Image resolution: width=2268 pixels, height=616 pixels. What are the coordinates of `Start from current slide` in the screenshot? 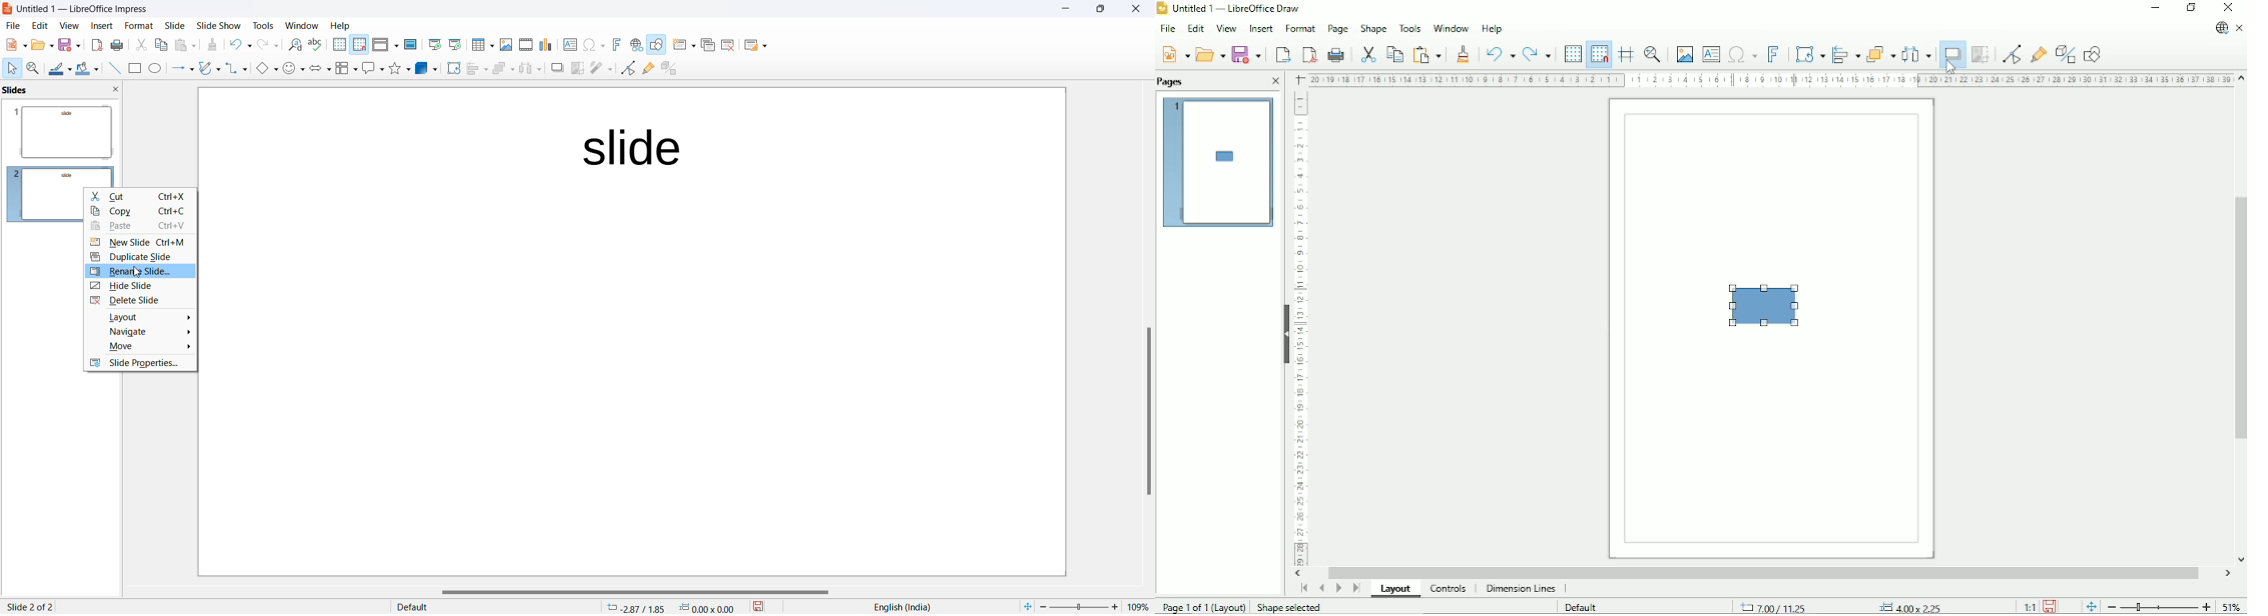 It's located at (454, 46).